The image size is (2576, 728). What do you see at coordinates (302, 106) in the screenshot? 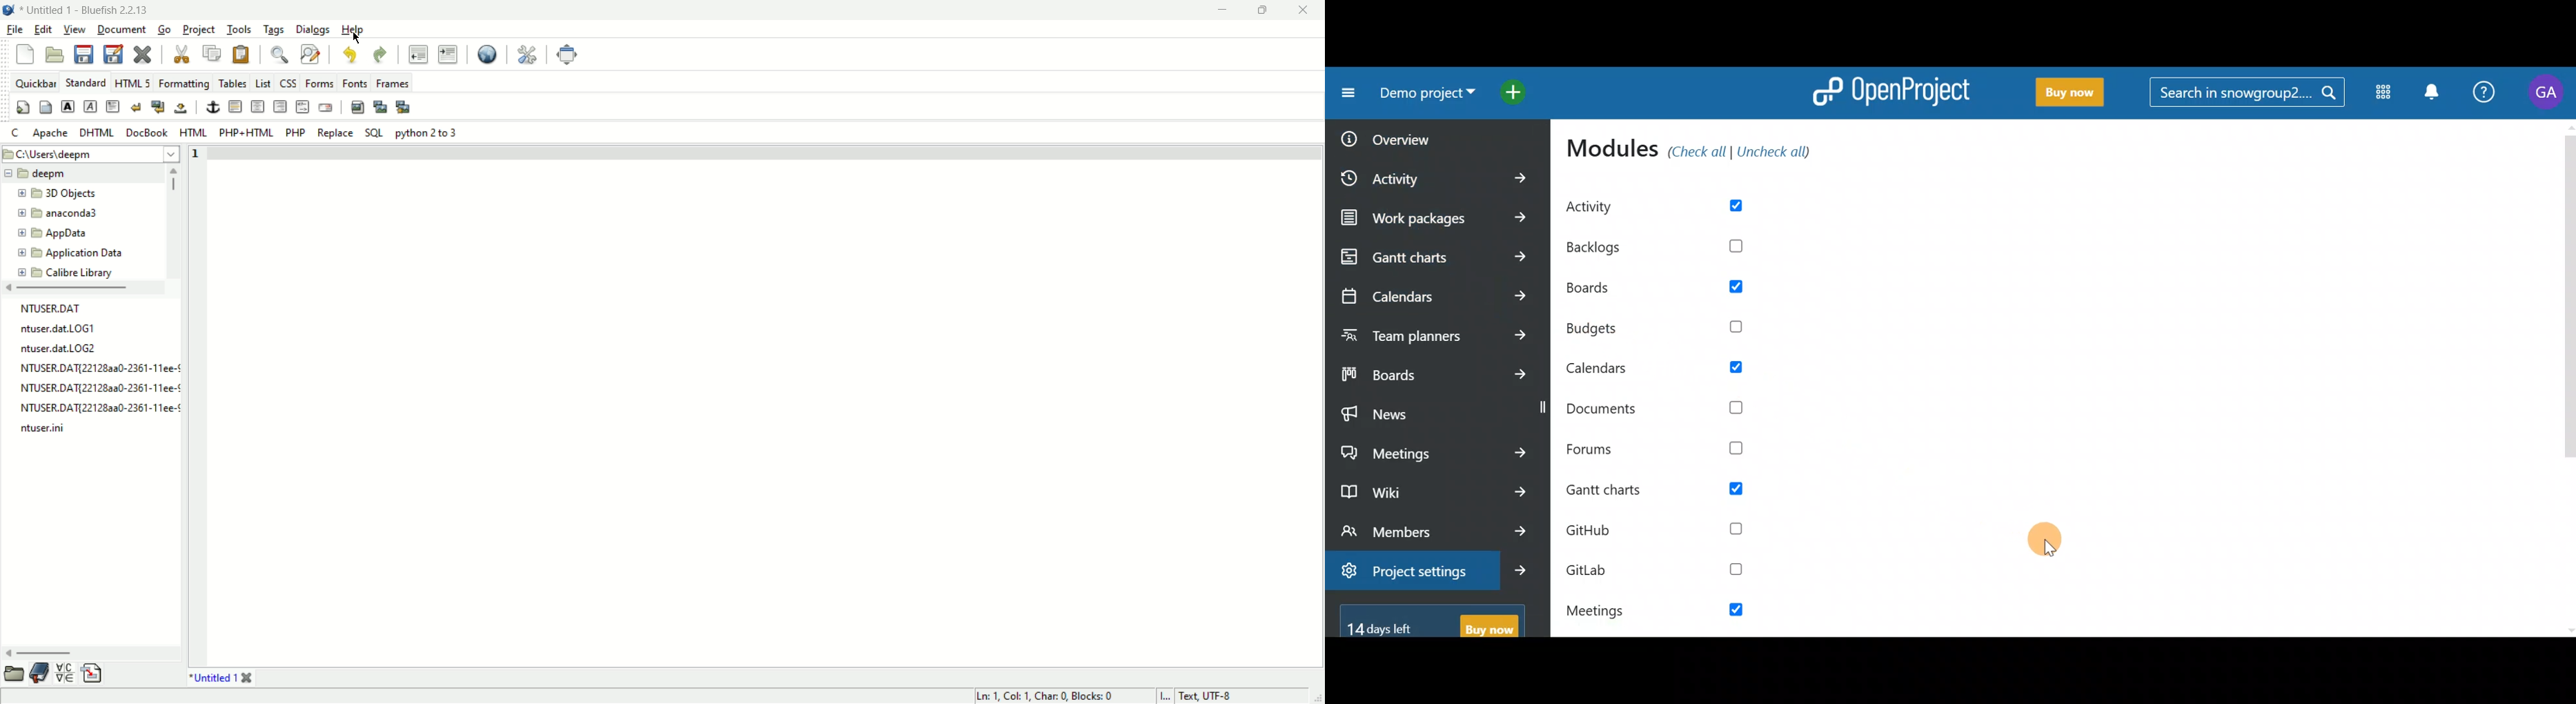
I see `HTML comment` at bounding box center [302, 106].